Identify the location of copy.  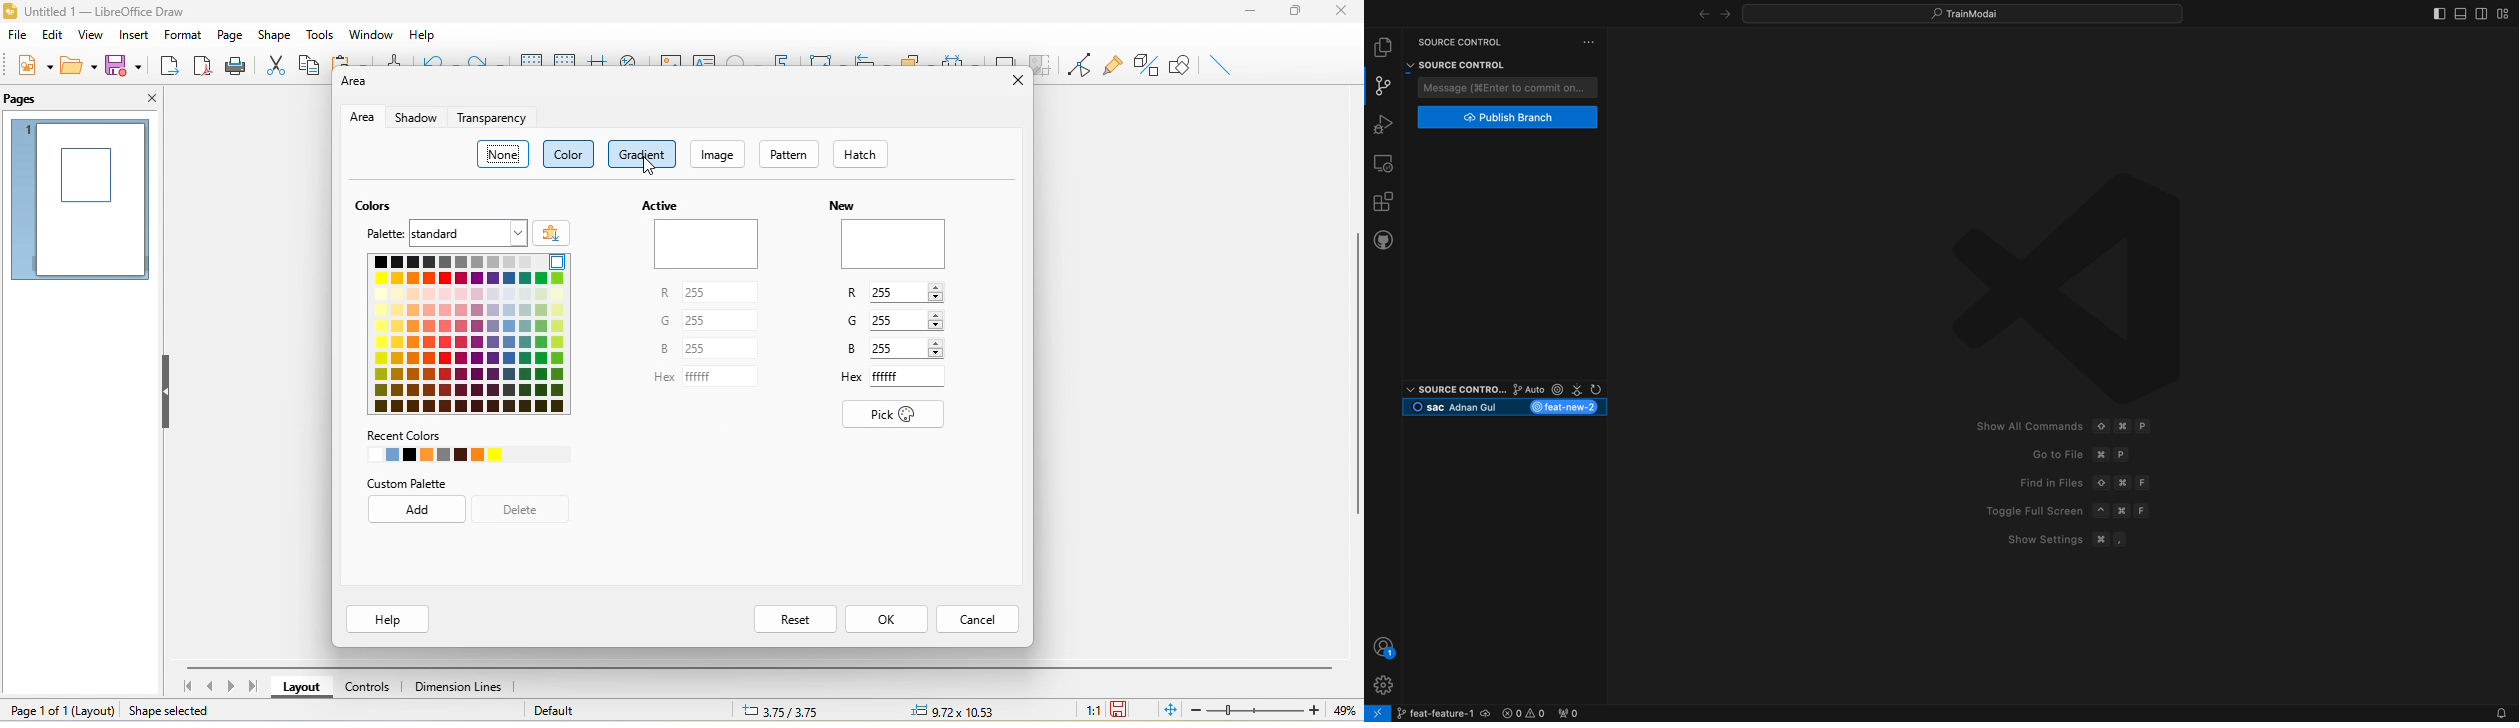
(309, 64).